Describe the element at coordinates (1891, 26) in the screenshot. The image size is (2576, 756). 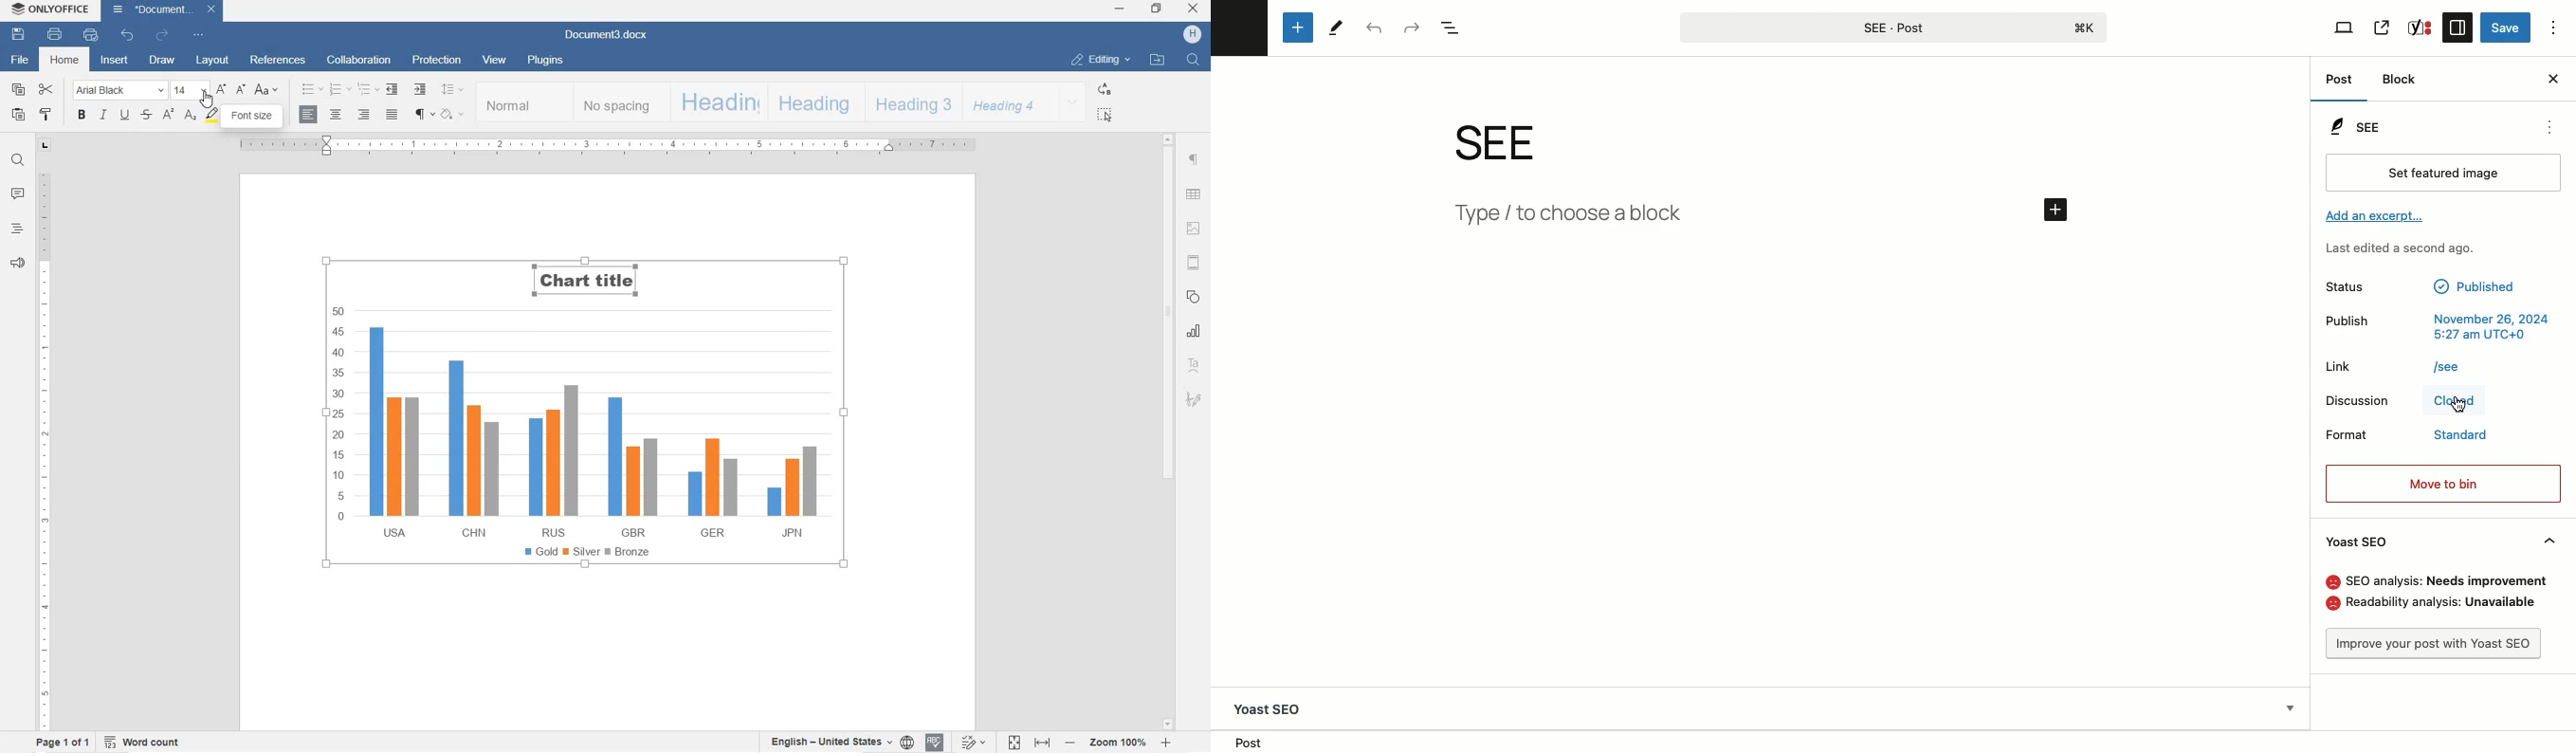
I see `SEE-Post` at that location.